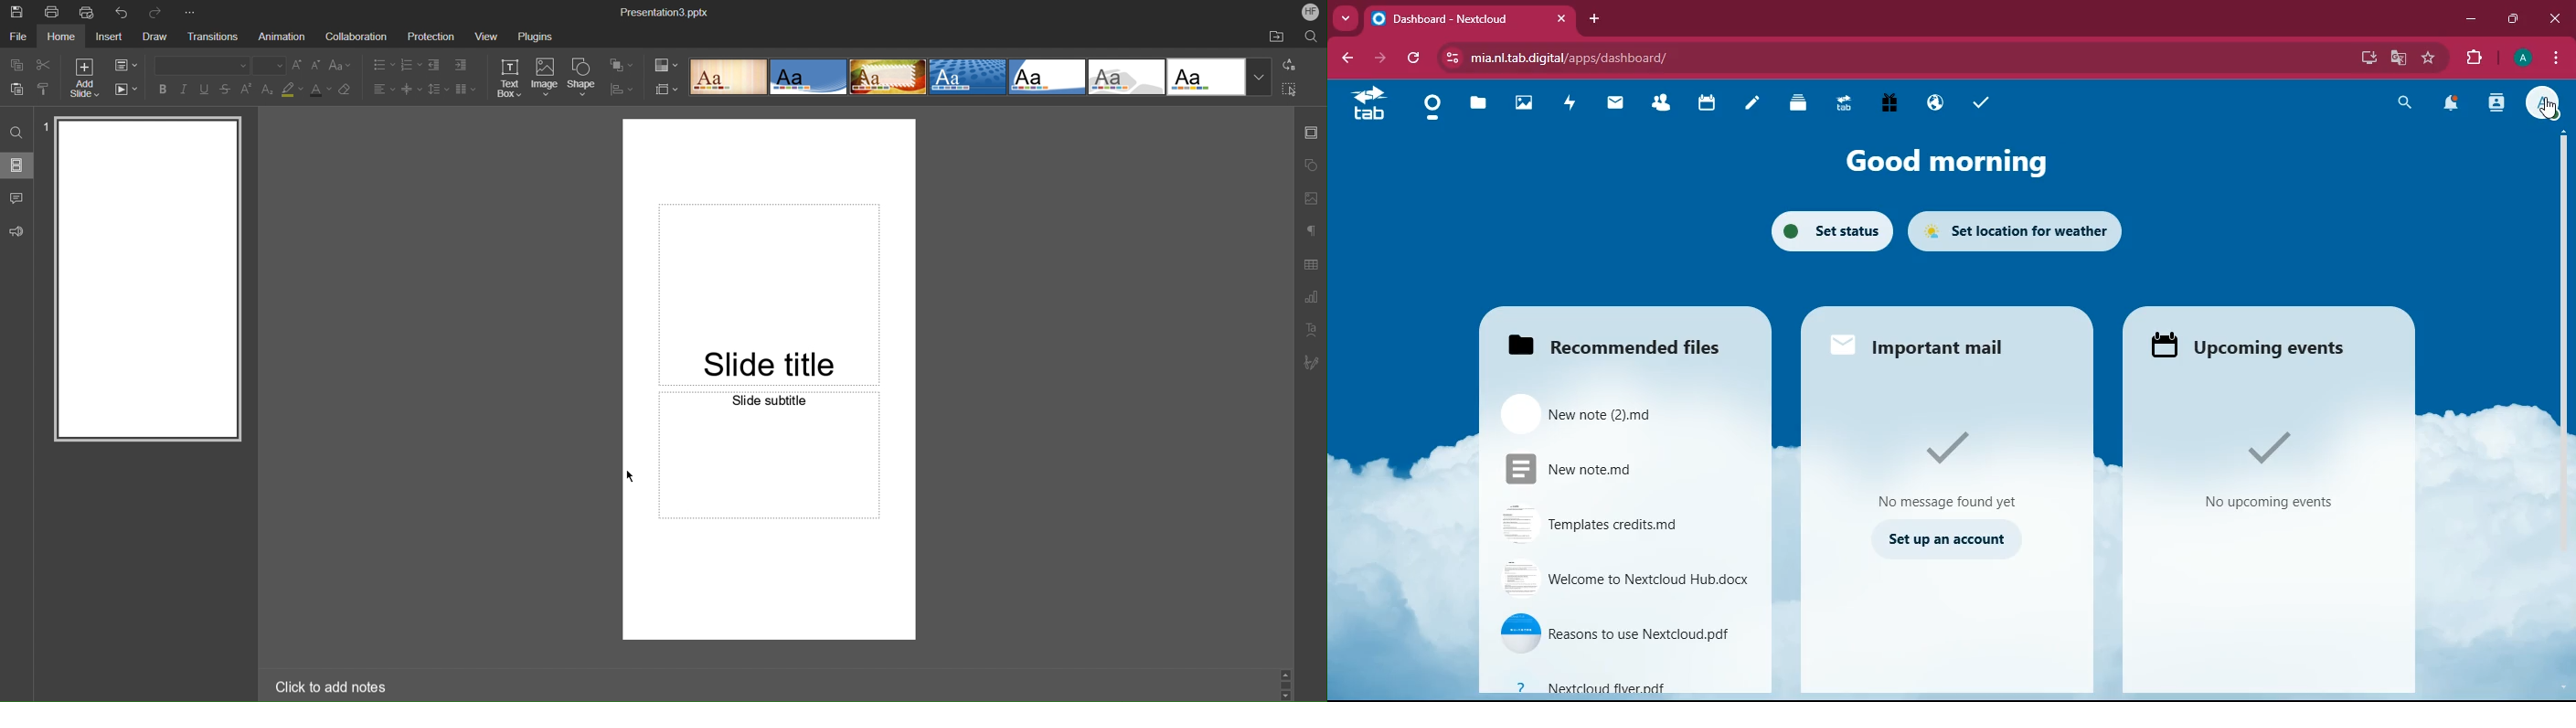 This screenshot has height=728, width=2576. Describe the element at coordinates (127, 65) in the screenshot. I see `Change Slide Layout` at that location.